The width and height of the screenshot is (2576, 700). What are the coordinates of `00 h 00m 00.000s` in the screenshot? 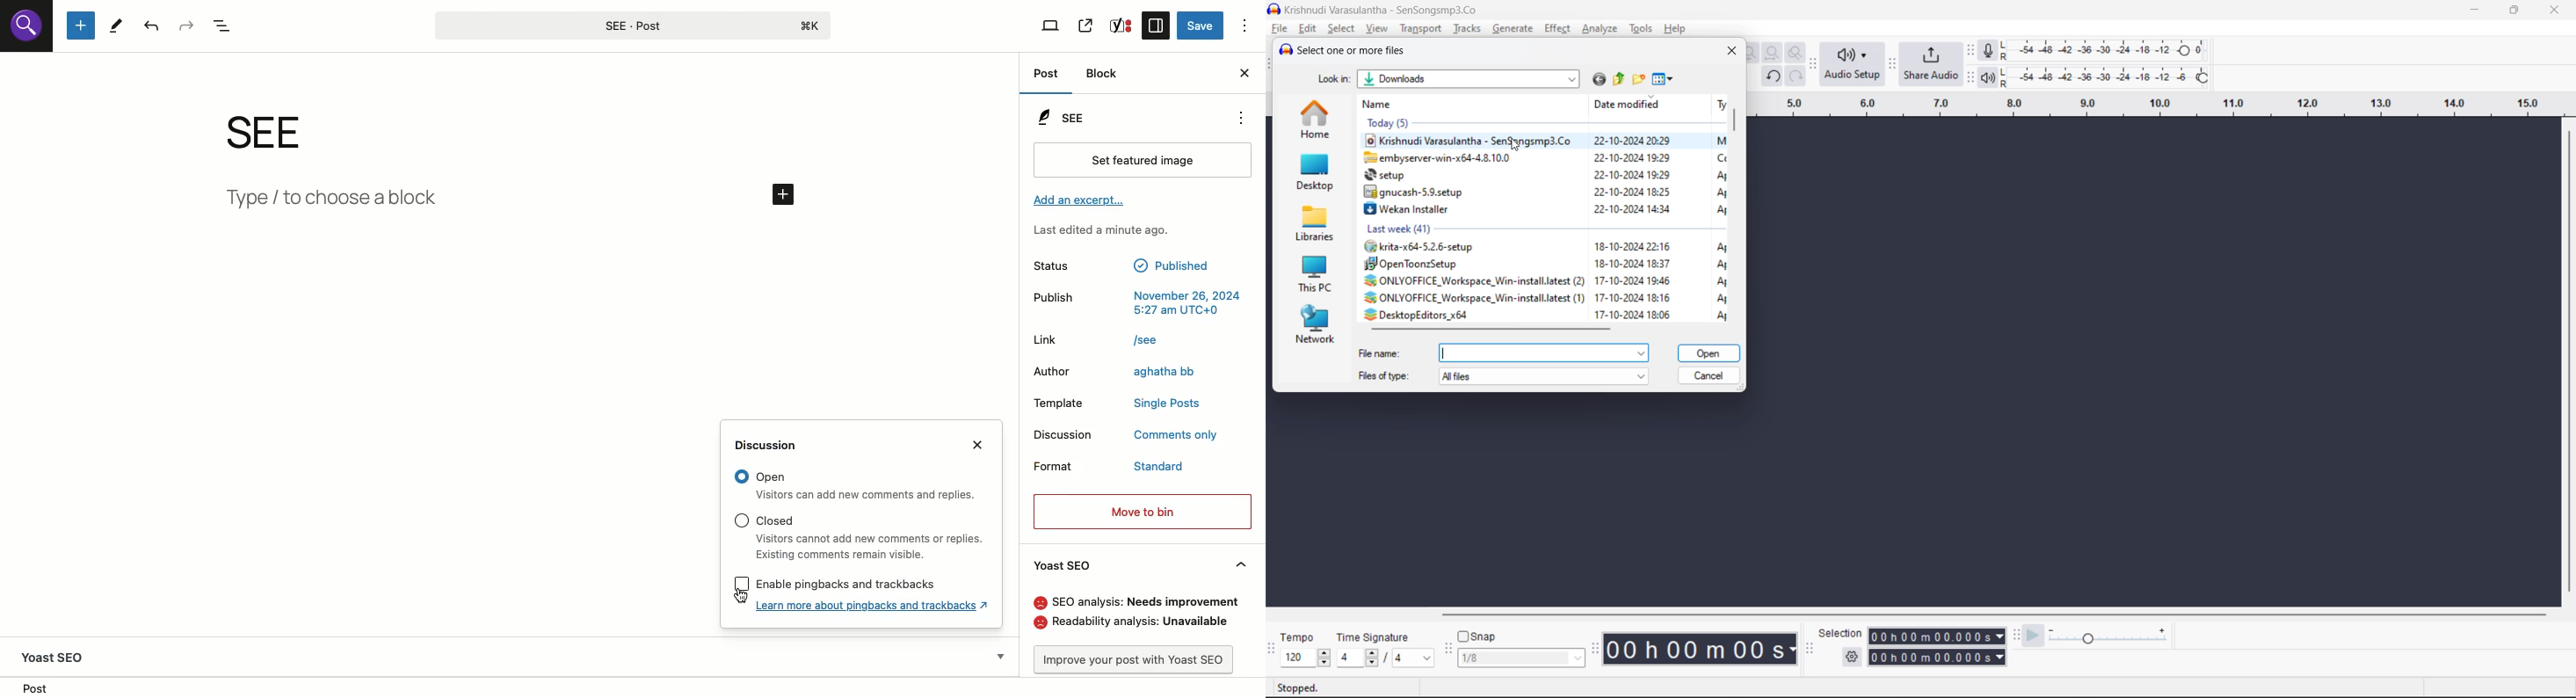 It's located at (1938, 658).